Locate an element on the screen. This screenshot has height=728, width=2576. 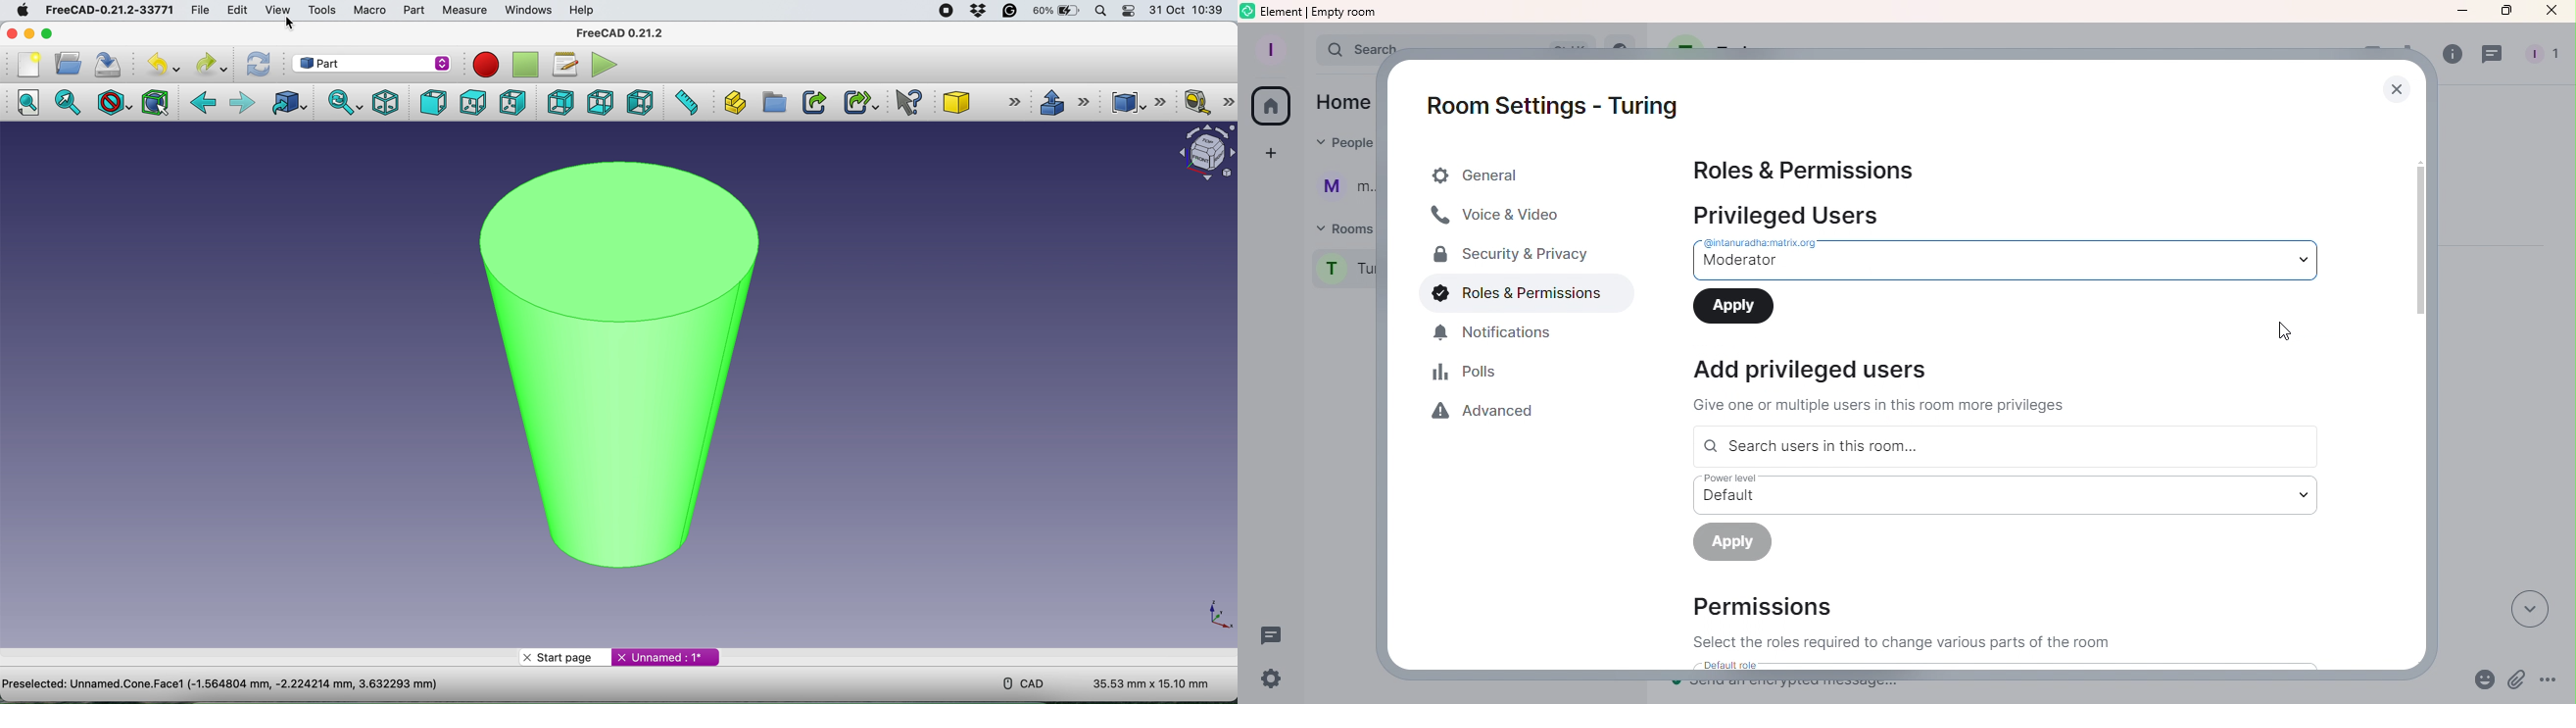
part is located at coordinates (411, 10).